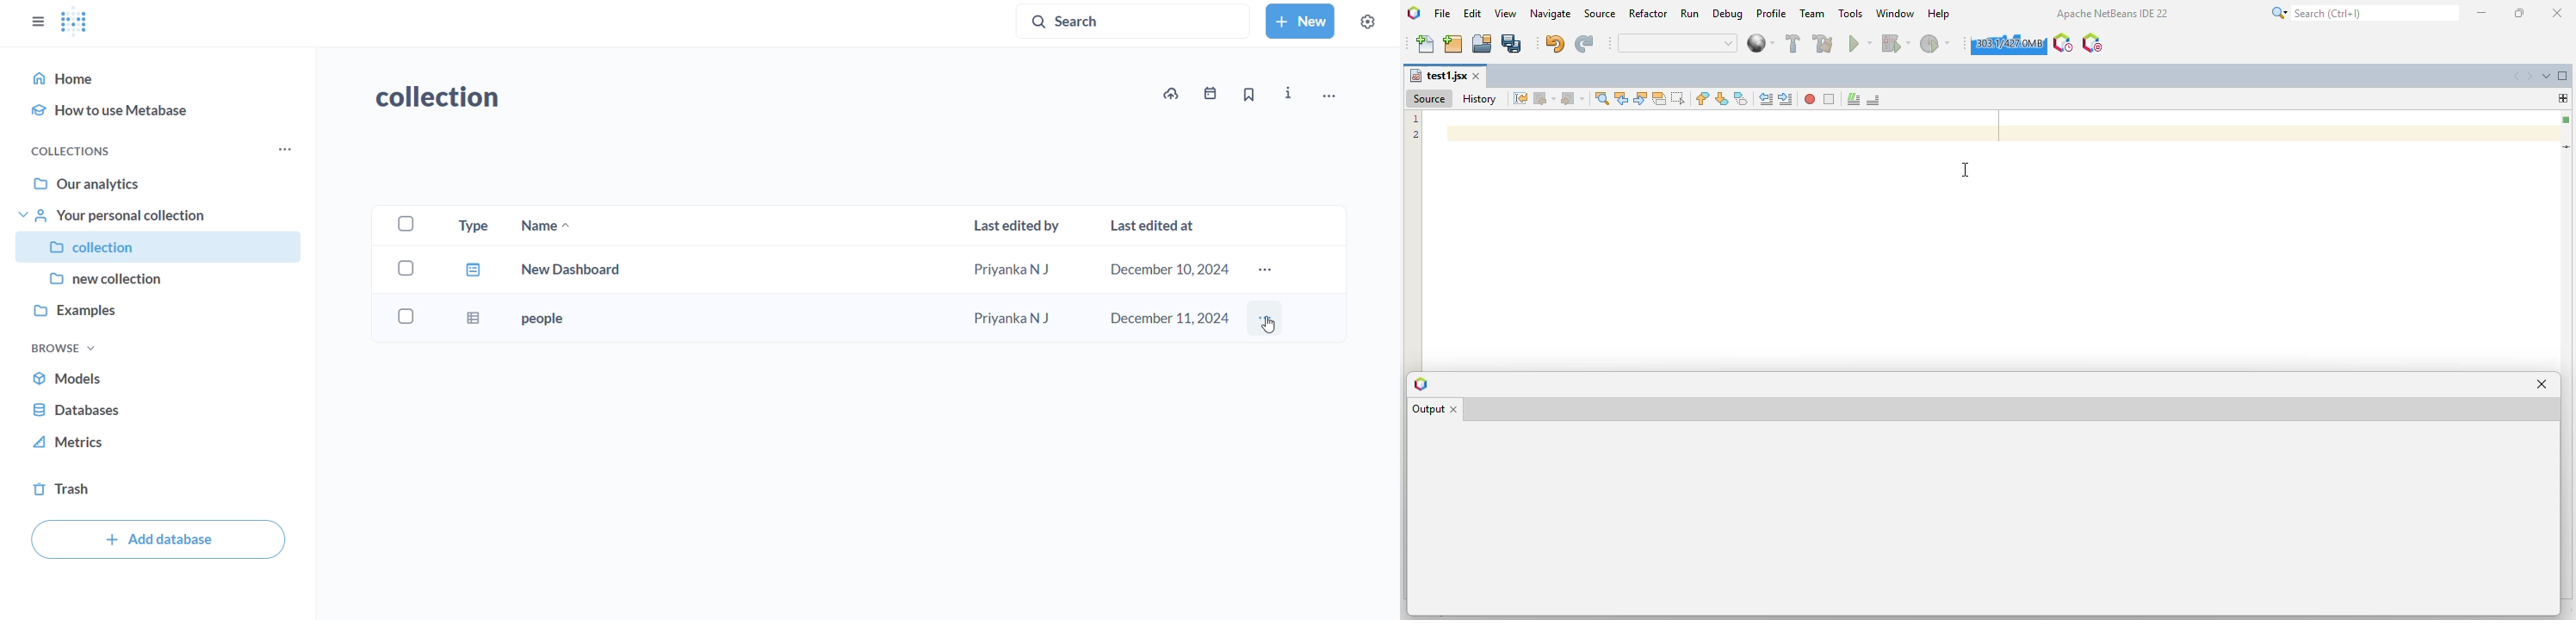  Describe the element at coordinates (575, 268) in the screenshot. I see `newdashboard` at that location.